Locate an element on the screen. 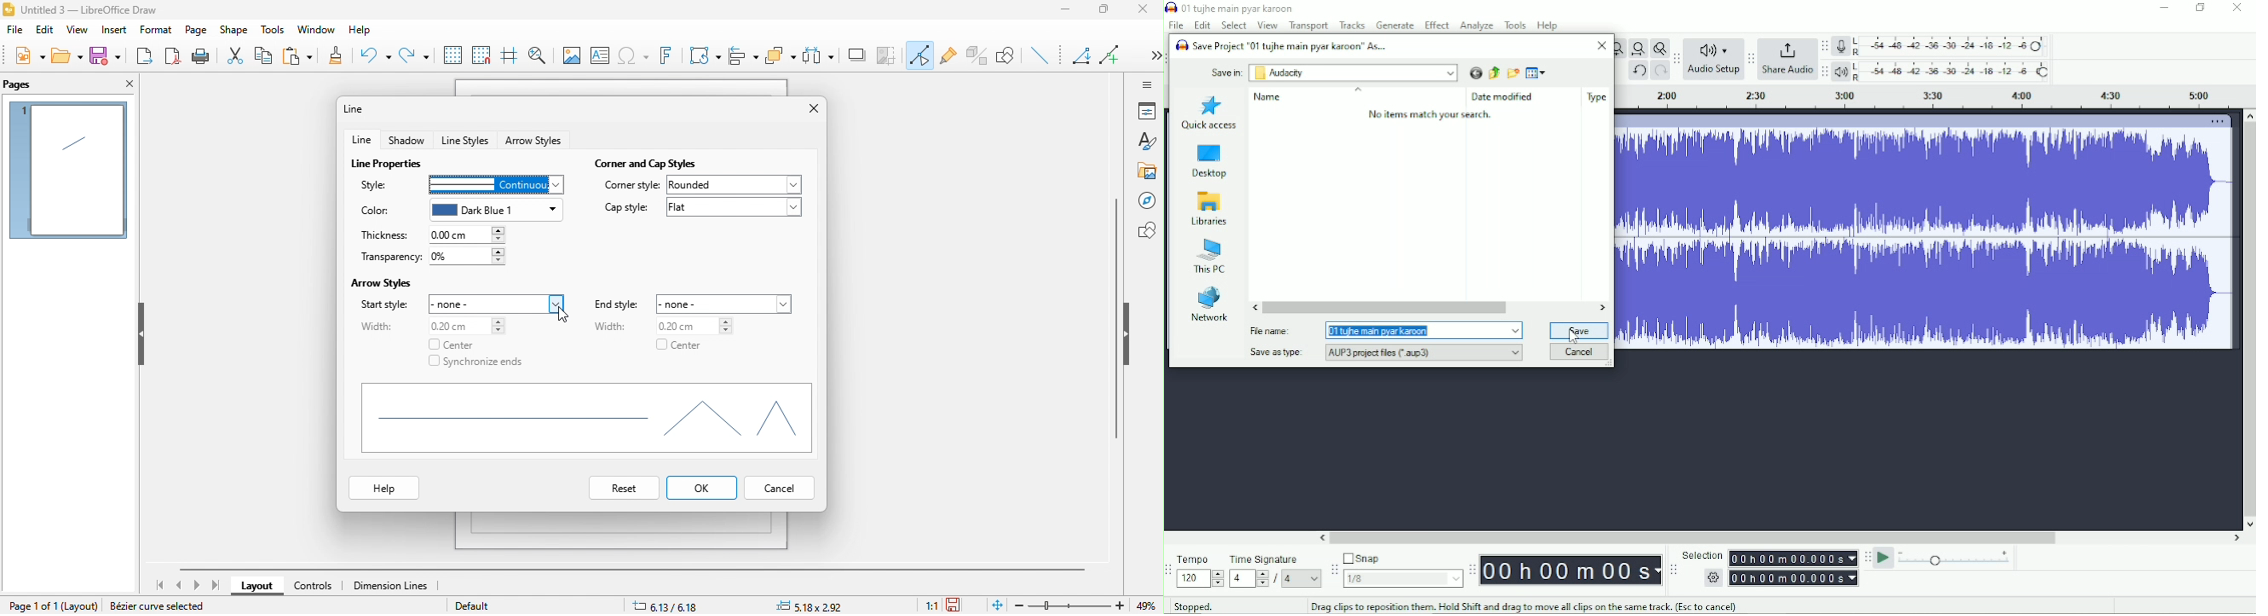  the document has not been modified since the last save is located at coordinates (961, 605).